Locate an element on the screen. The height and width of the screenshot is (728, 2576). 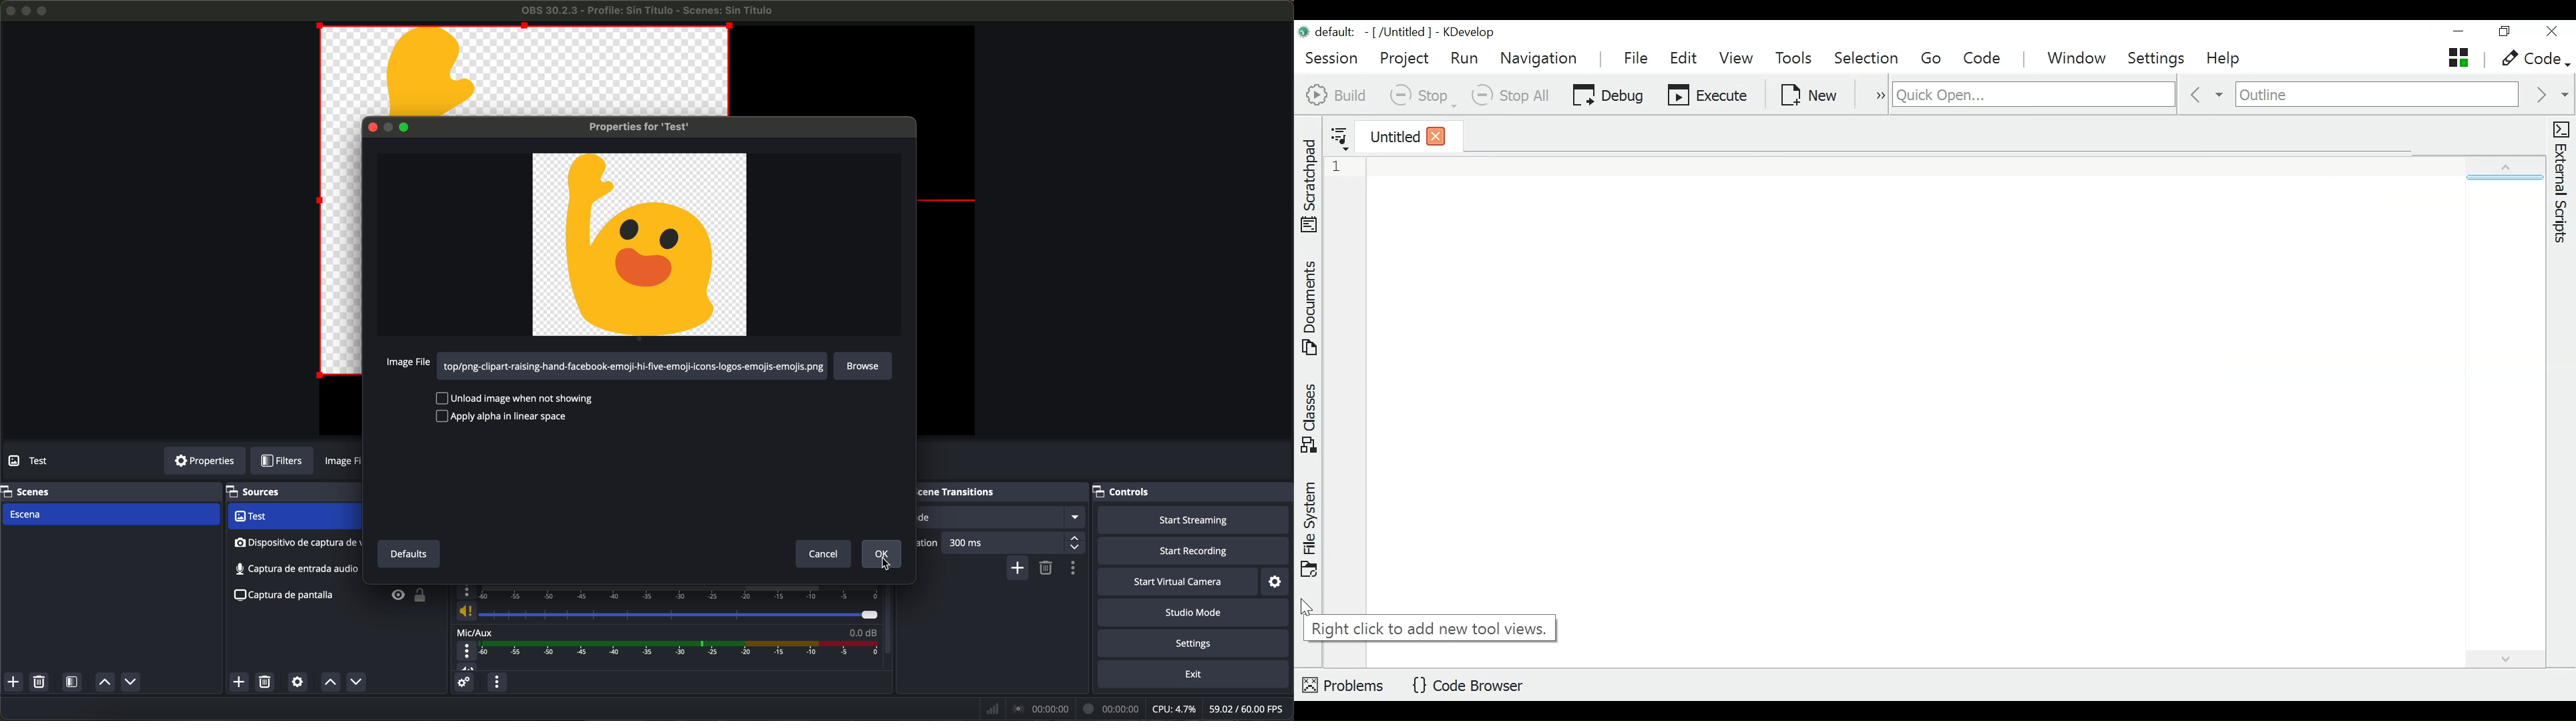
fade is located at coordinates (1002, 518).